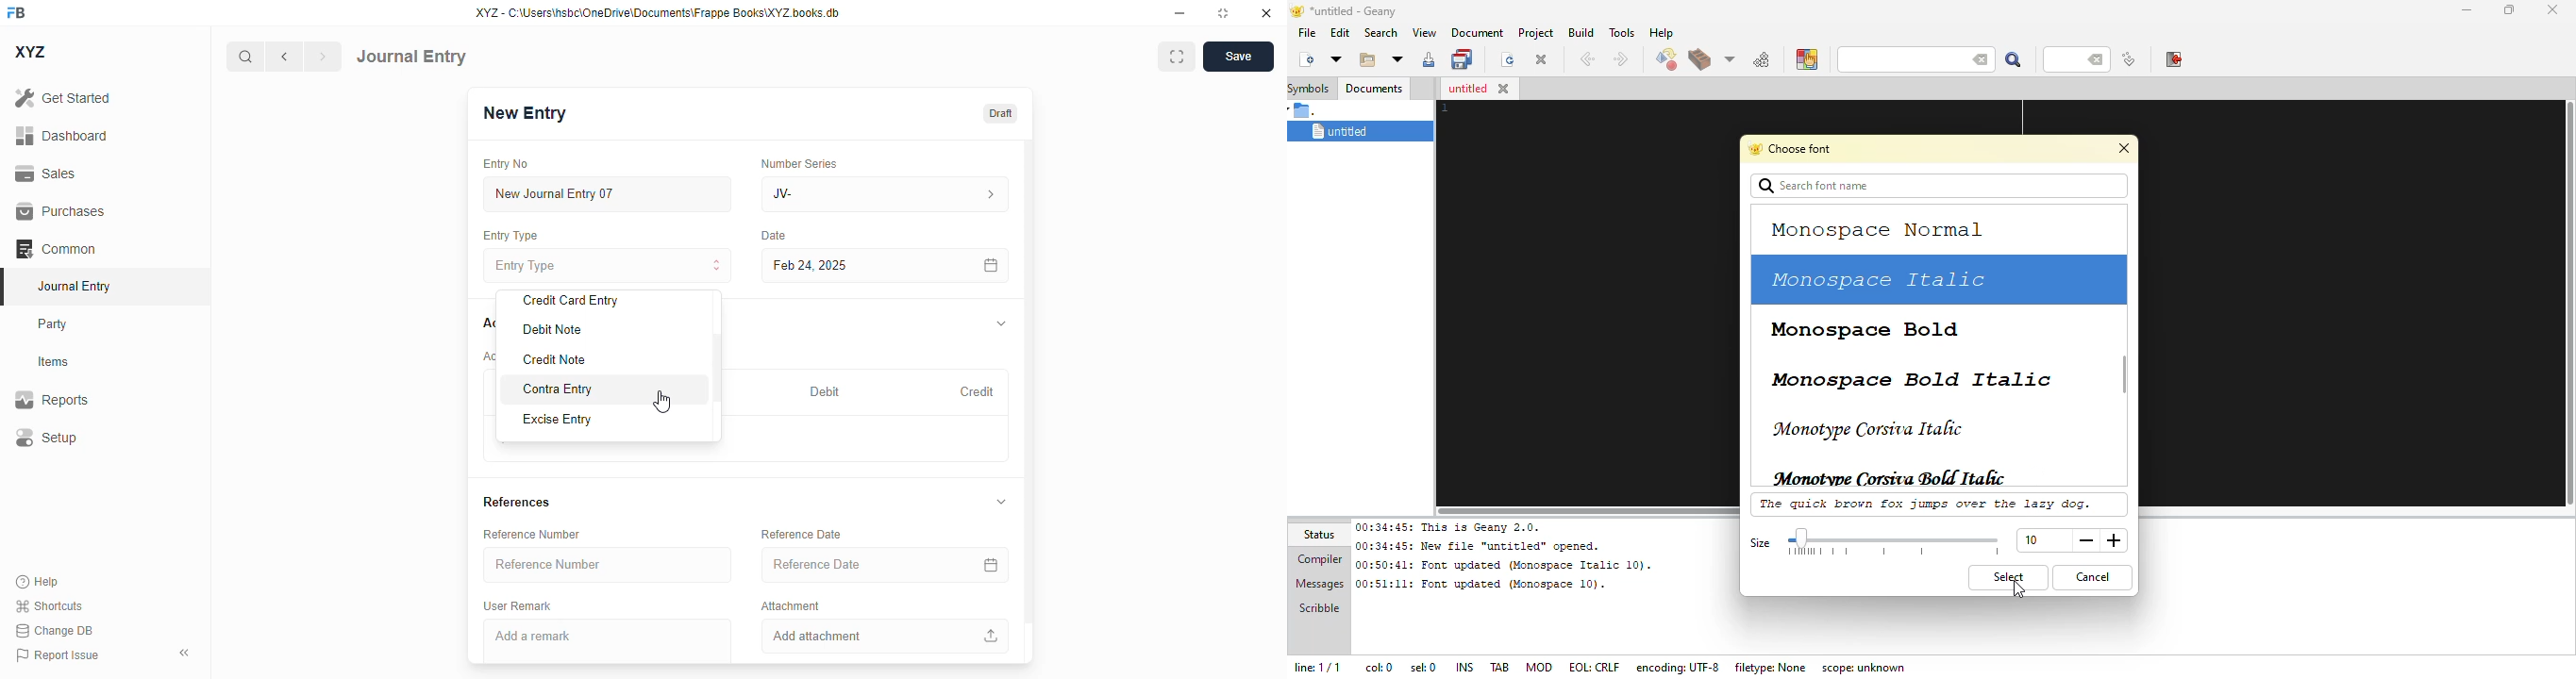 This screenshot has width=2576, height=700. What do you see at coordinates (63, 98) in the screenshot?
I see `get started` at bounding box center [63, 98].